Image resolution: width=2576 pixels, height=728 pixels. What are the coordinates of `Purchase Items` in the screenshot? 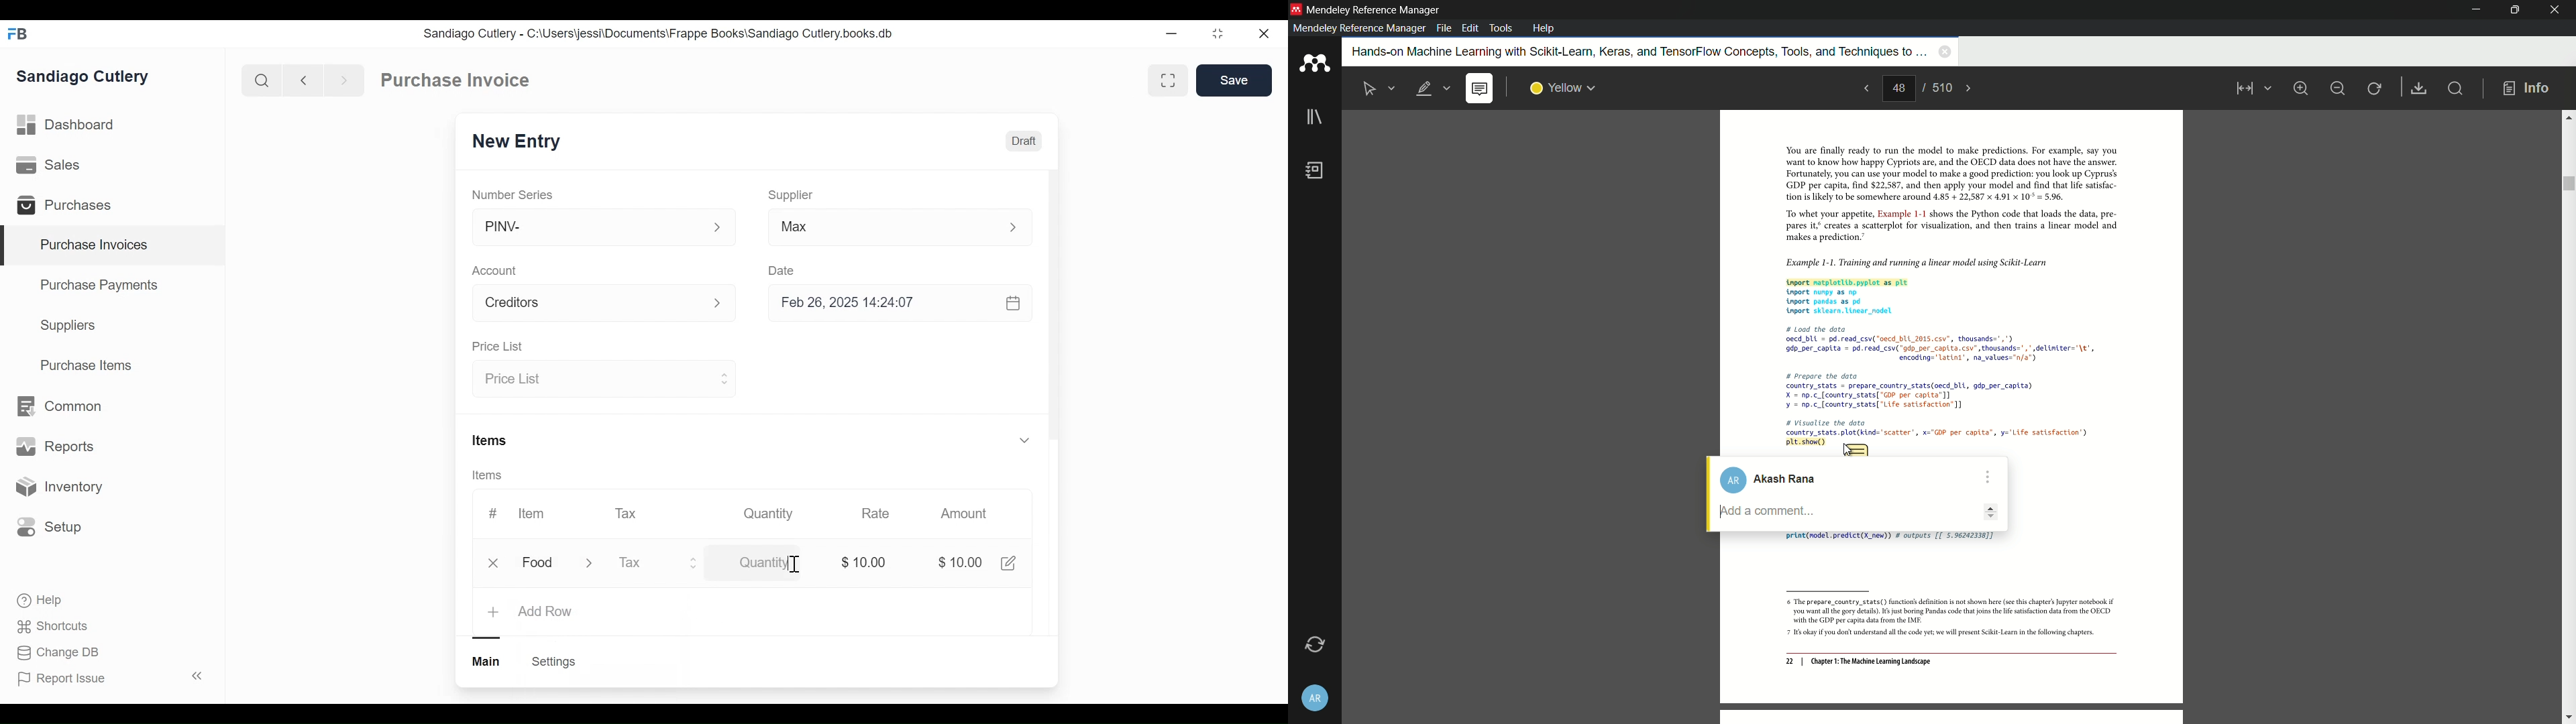 It's located at (87, 367).